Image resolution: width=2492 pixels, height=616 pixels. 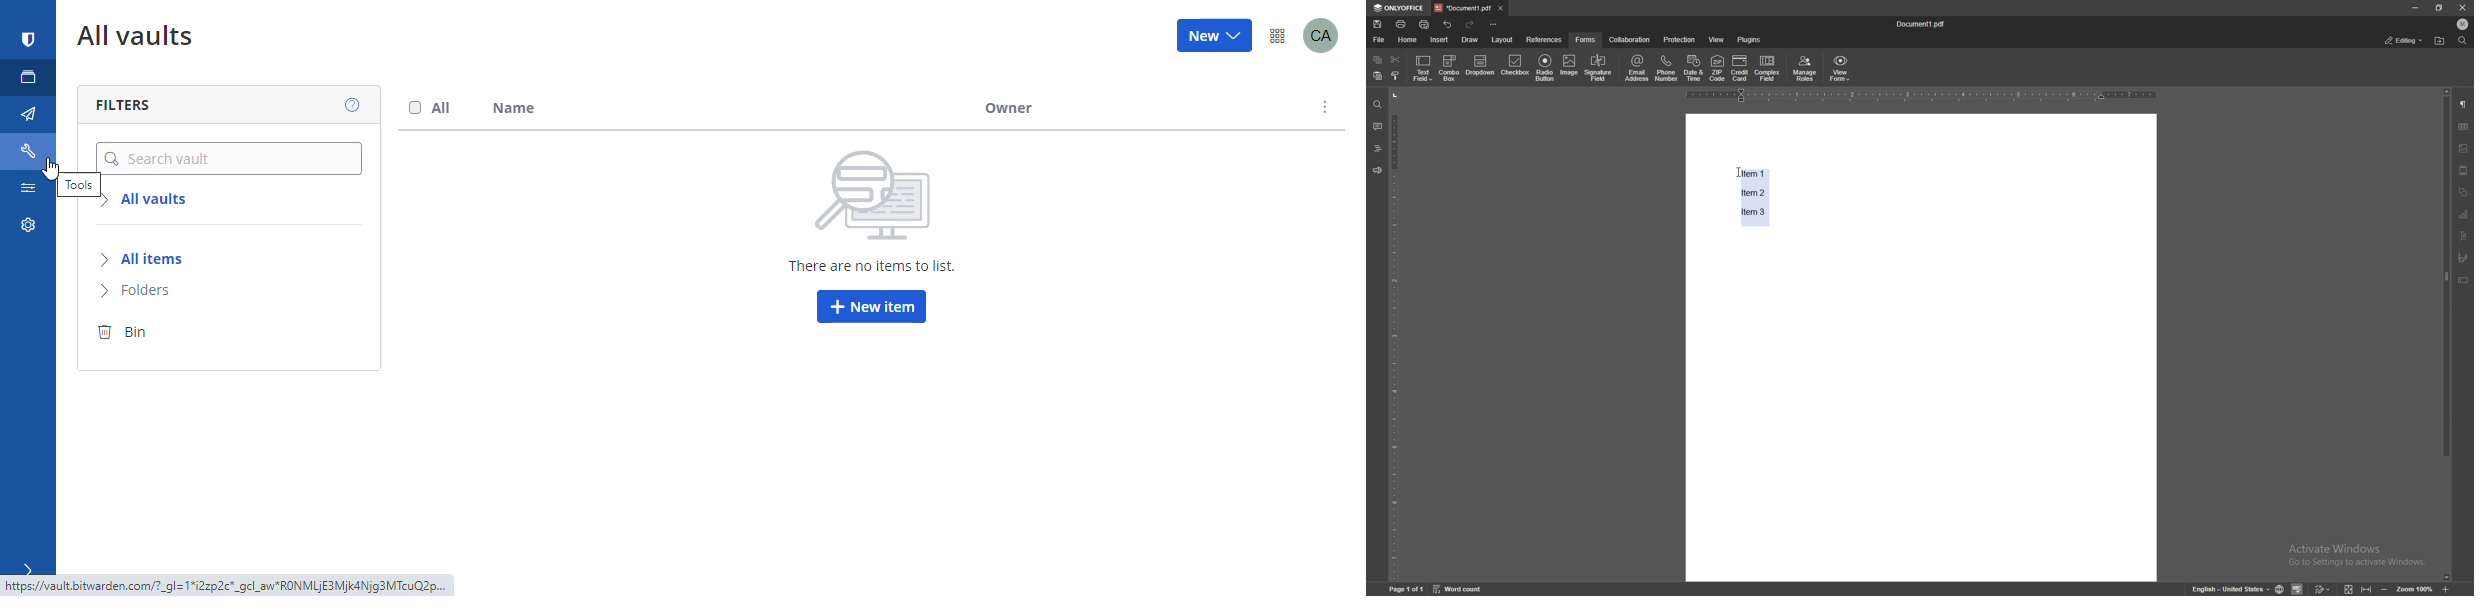 I want to click on bitwarden logo, so click(x=29, y=40).